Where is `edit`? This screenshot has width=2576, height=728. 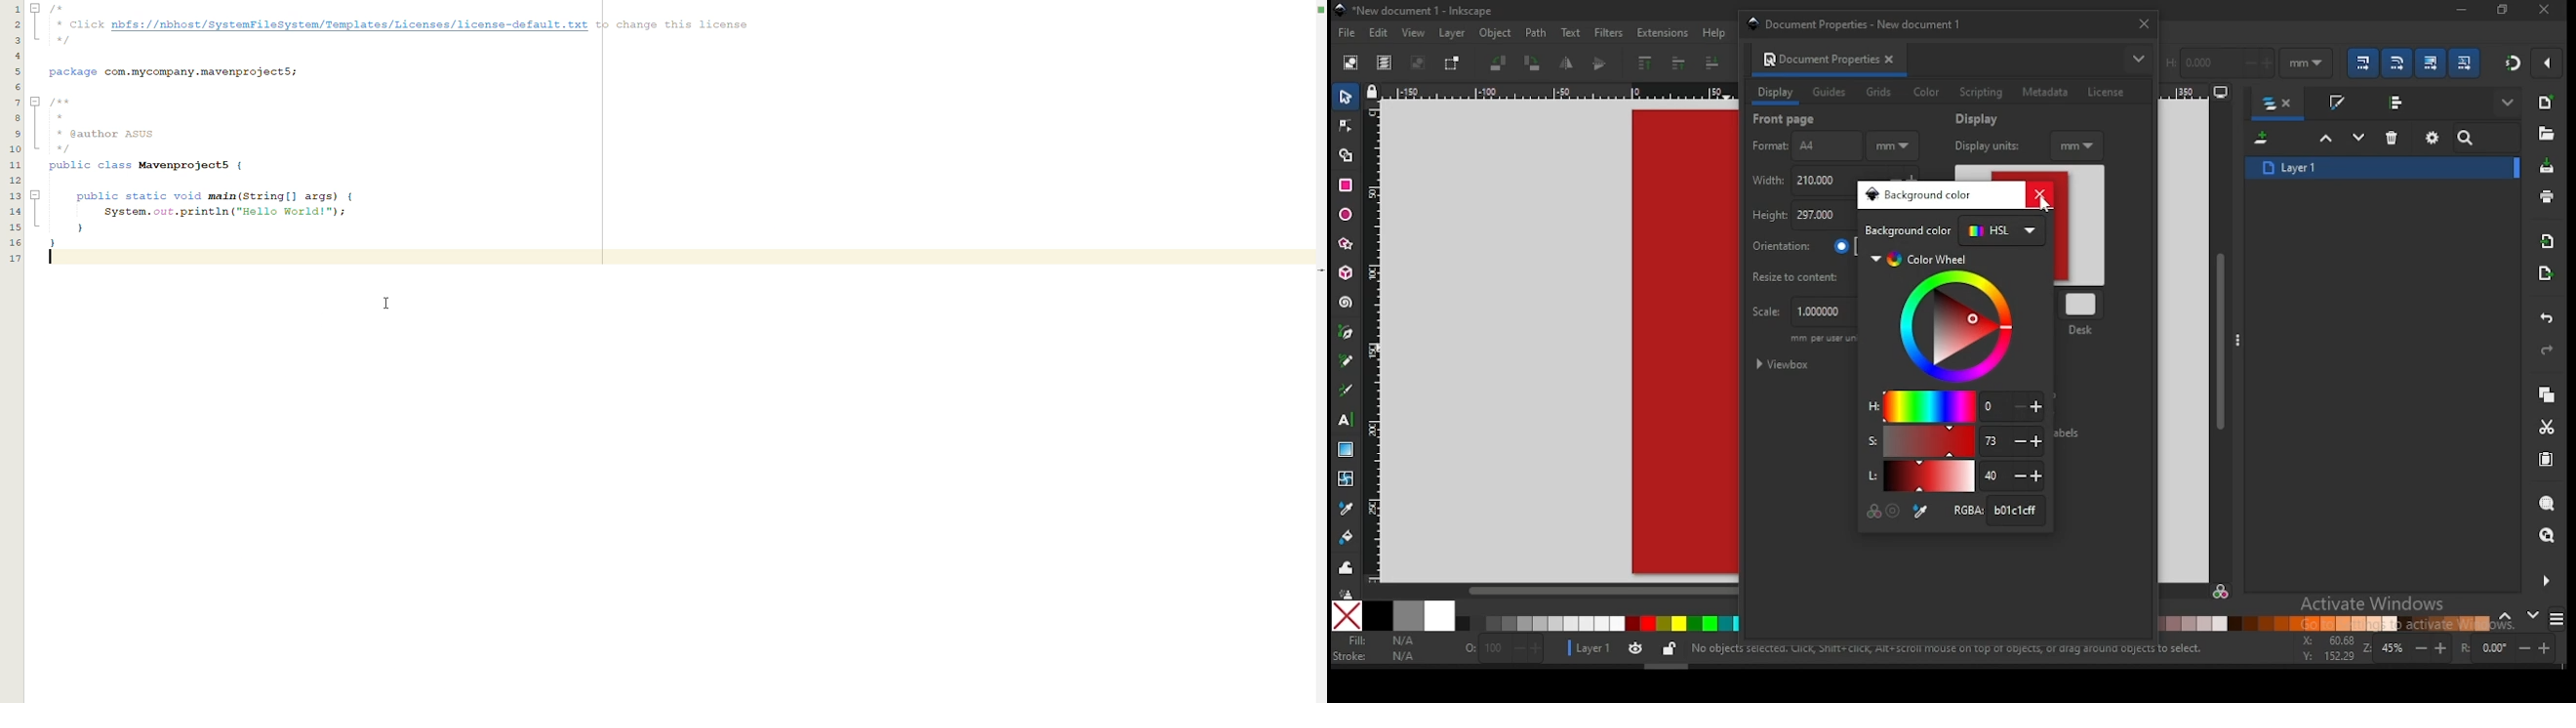
edit is located at coordinates (1382, 33).